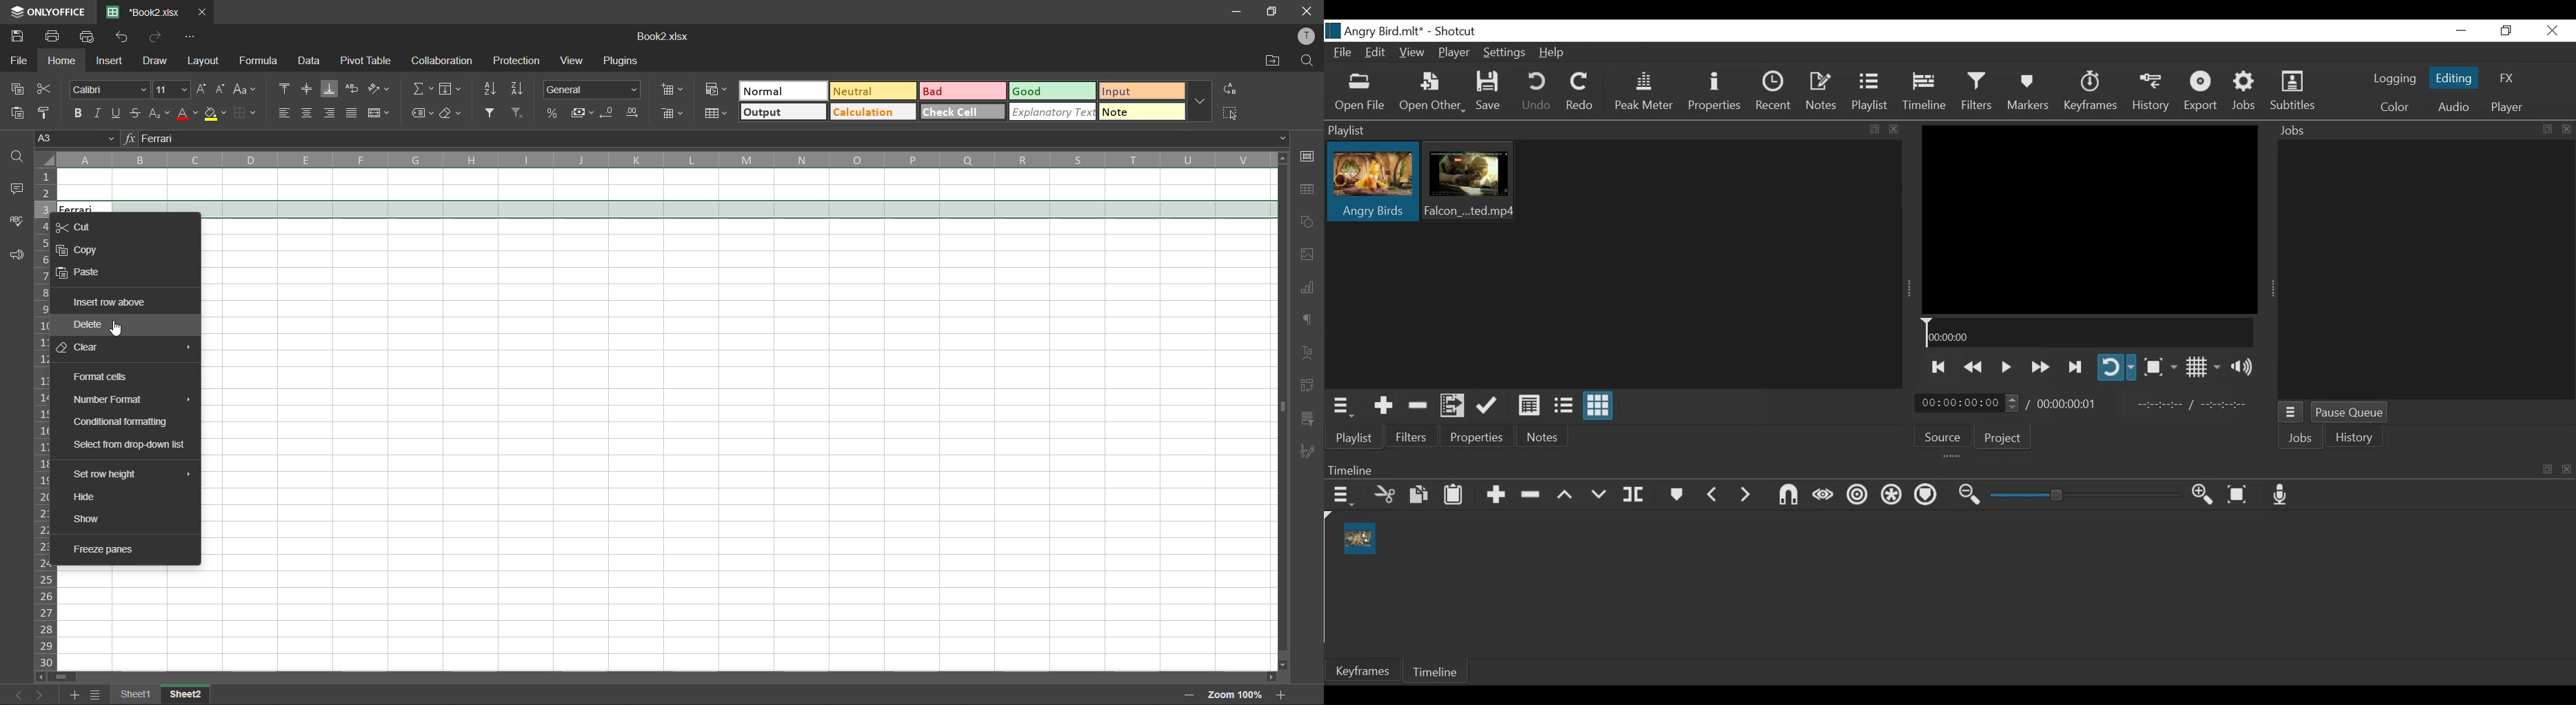  Describe the element at coordinates (553, 112) in the screenshot. I see `percent` at that location.